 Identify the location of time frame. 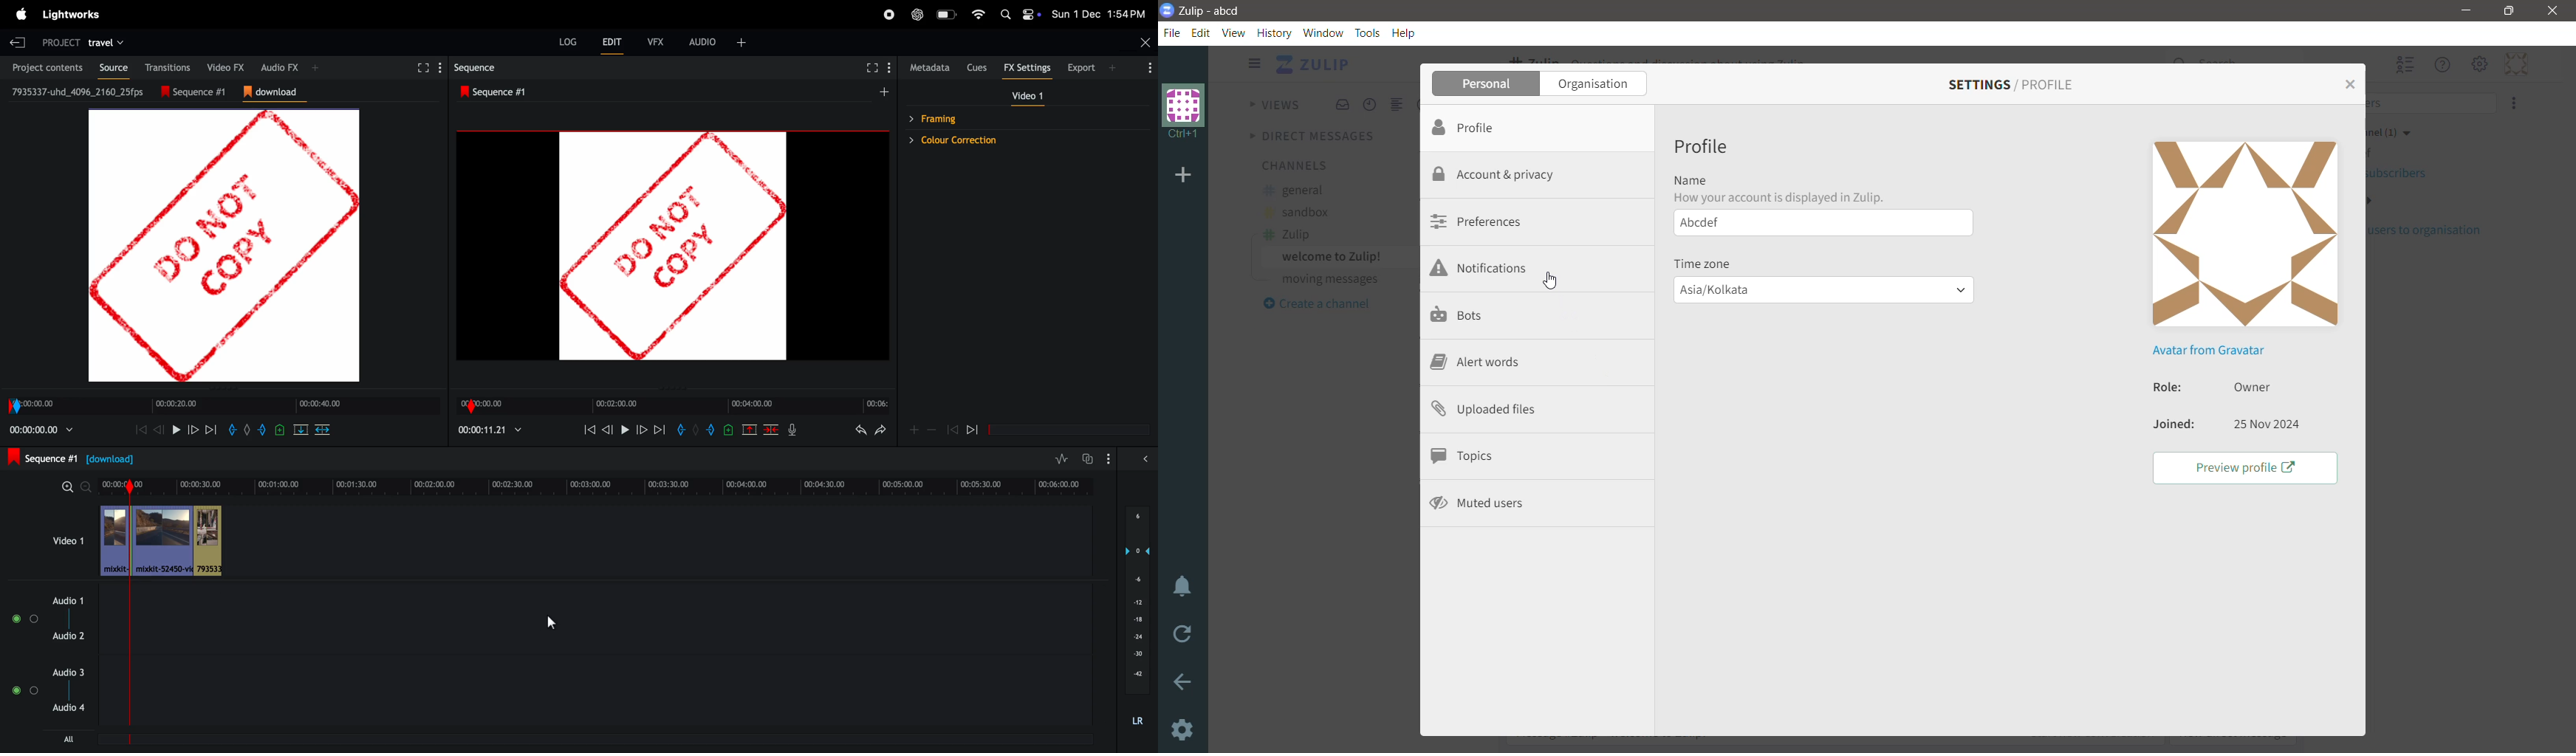
(223, 406).